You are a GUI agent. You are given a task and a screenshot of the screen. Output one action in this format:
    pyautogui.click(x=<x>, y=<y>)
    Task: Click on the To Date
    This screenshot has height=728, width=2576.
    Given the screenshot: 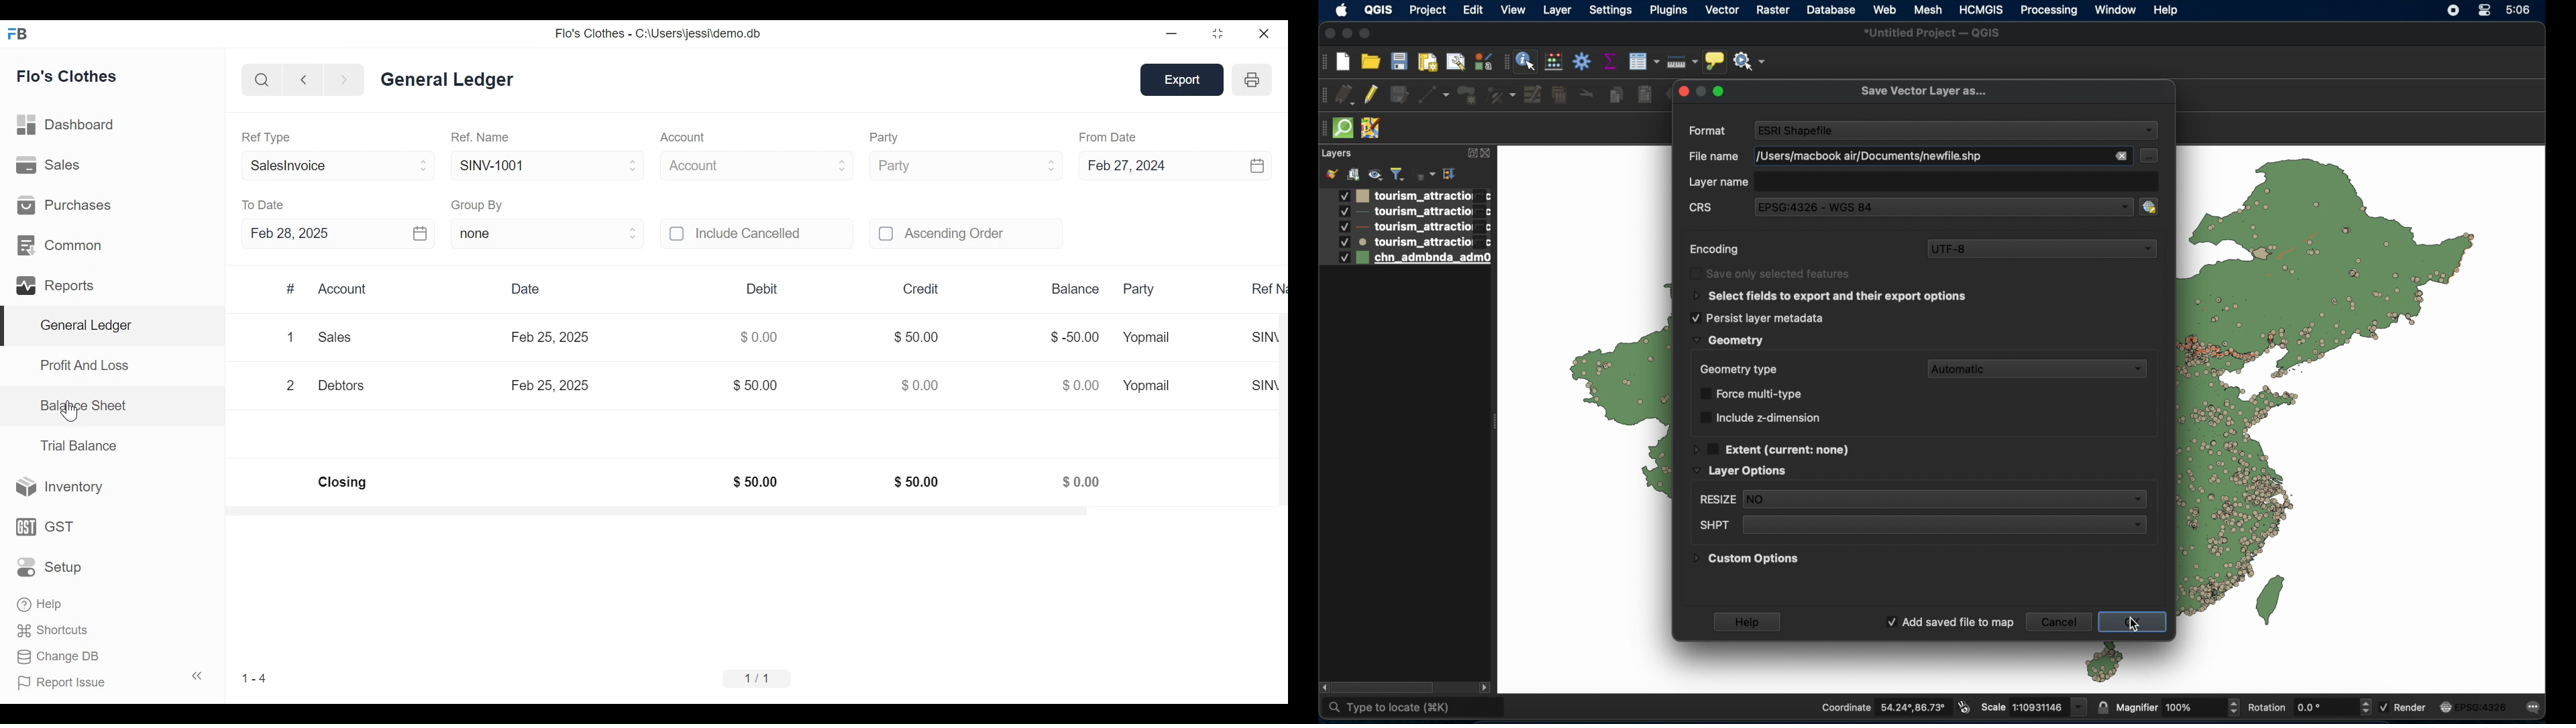 What is the action you would take?
    pyautogui.click(x=264, y=204)
    